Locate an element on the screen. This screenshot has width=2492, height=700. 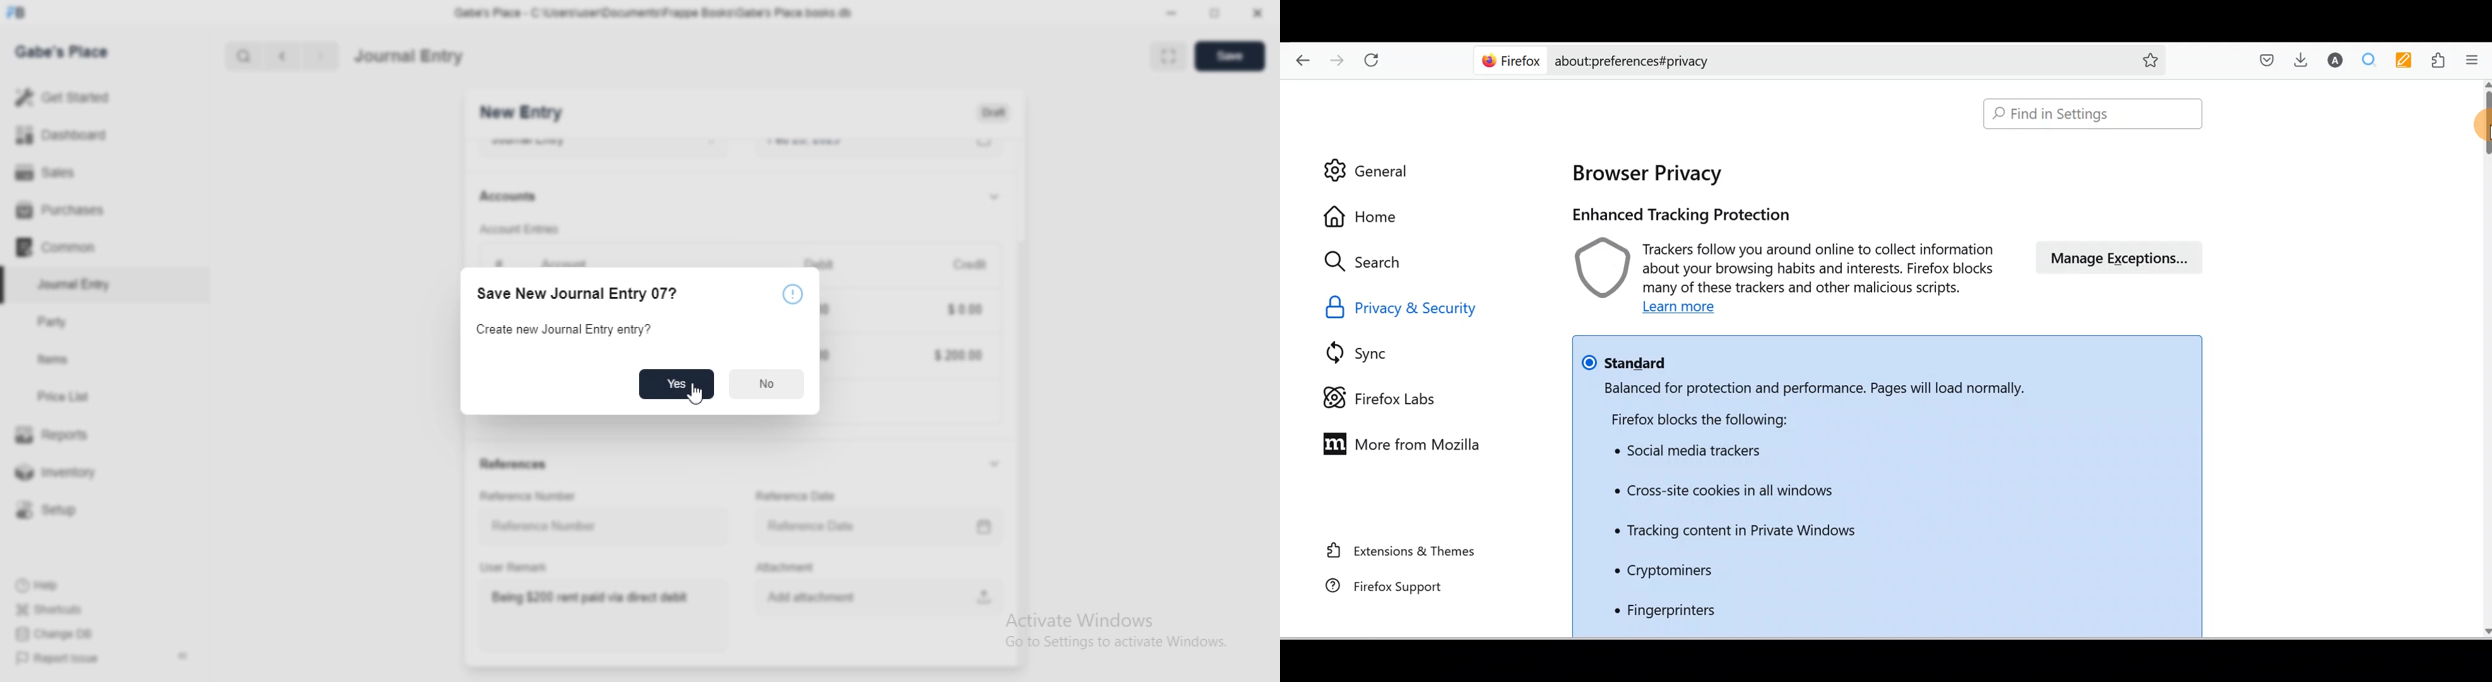
 Firefox logo is located at coordinates (1509, 61).